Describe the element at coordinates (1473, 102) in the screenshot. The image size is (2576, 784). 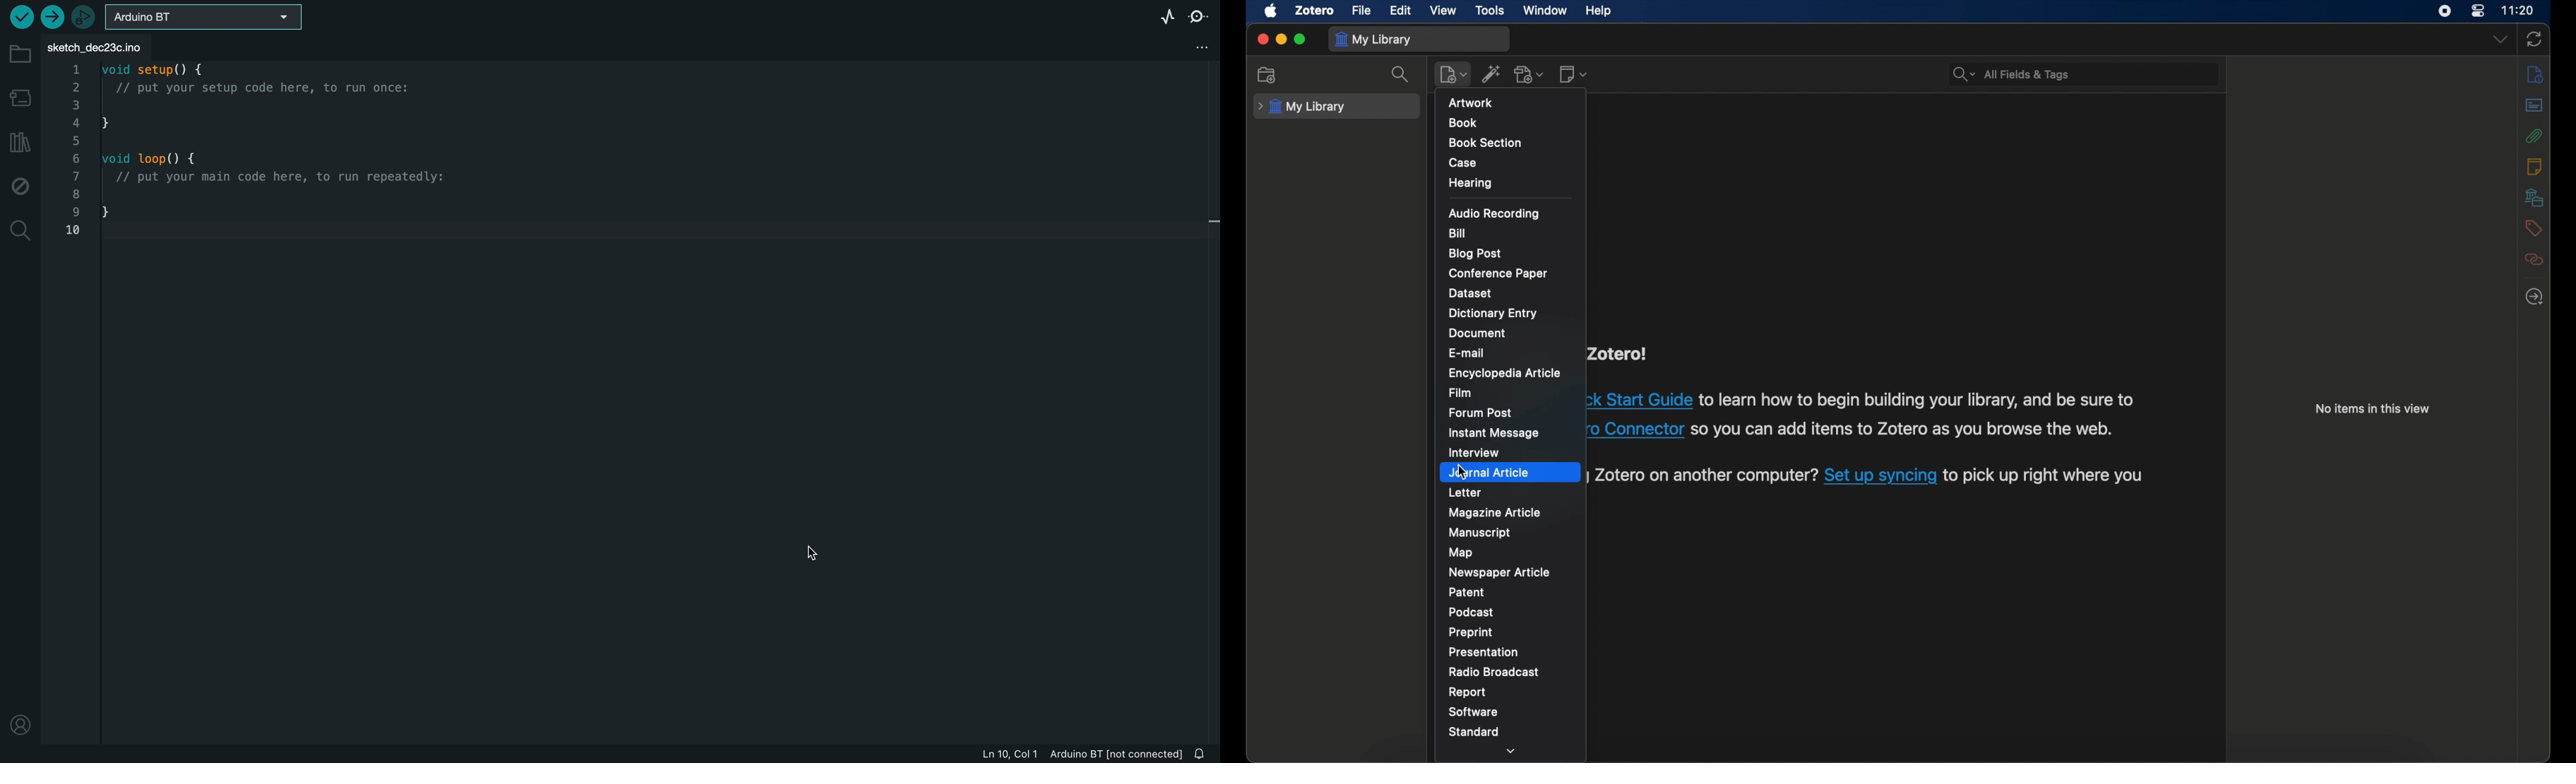
I see `artwork` at that location.